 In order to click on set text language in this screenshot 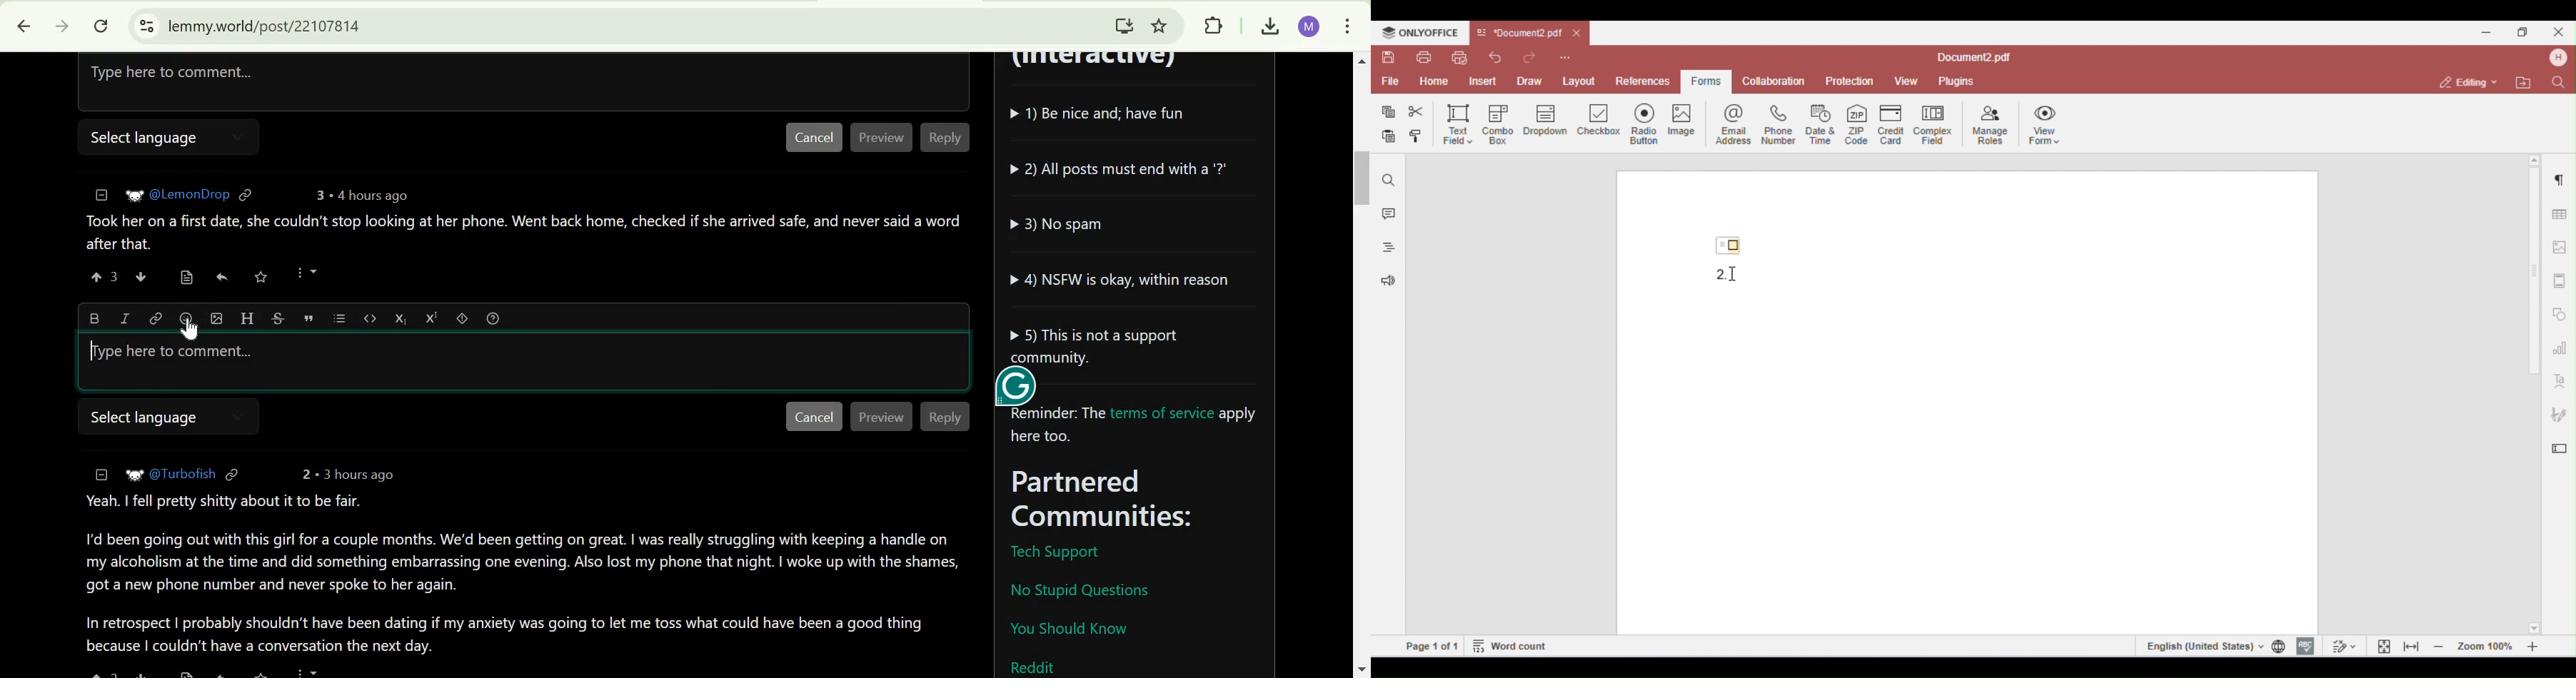, I will do `click(2203, 645)`.